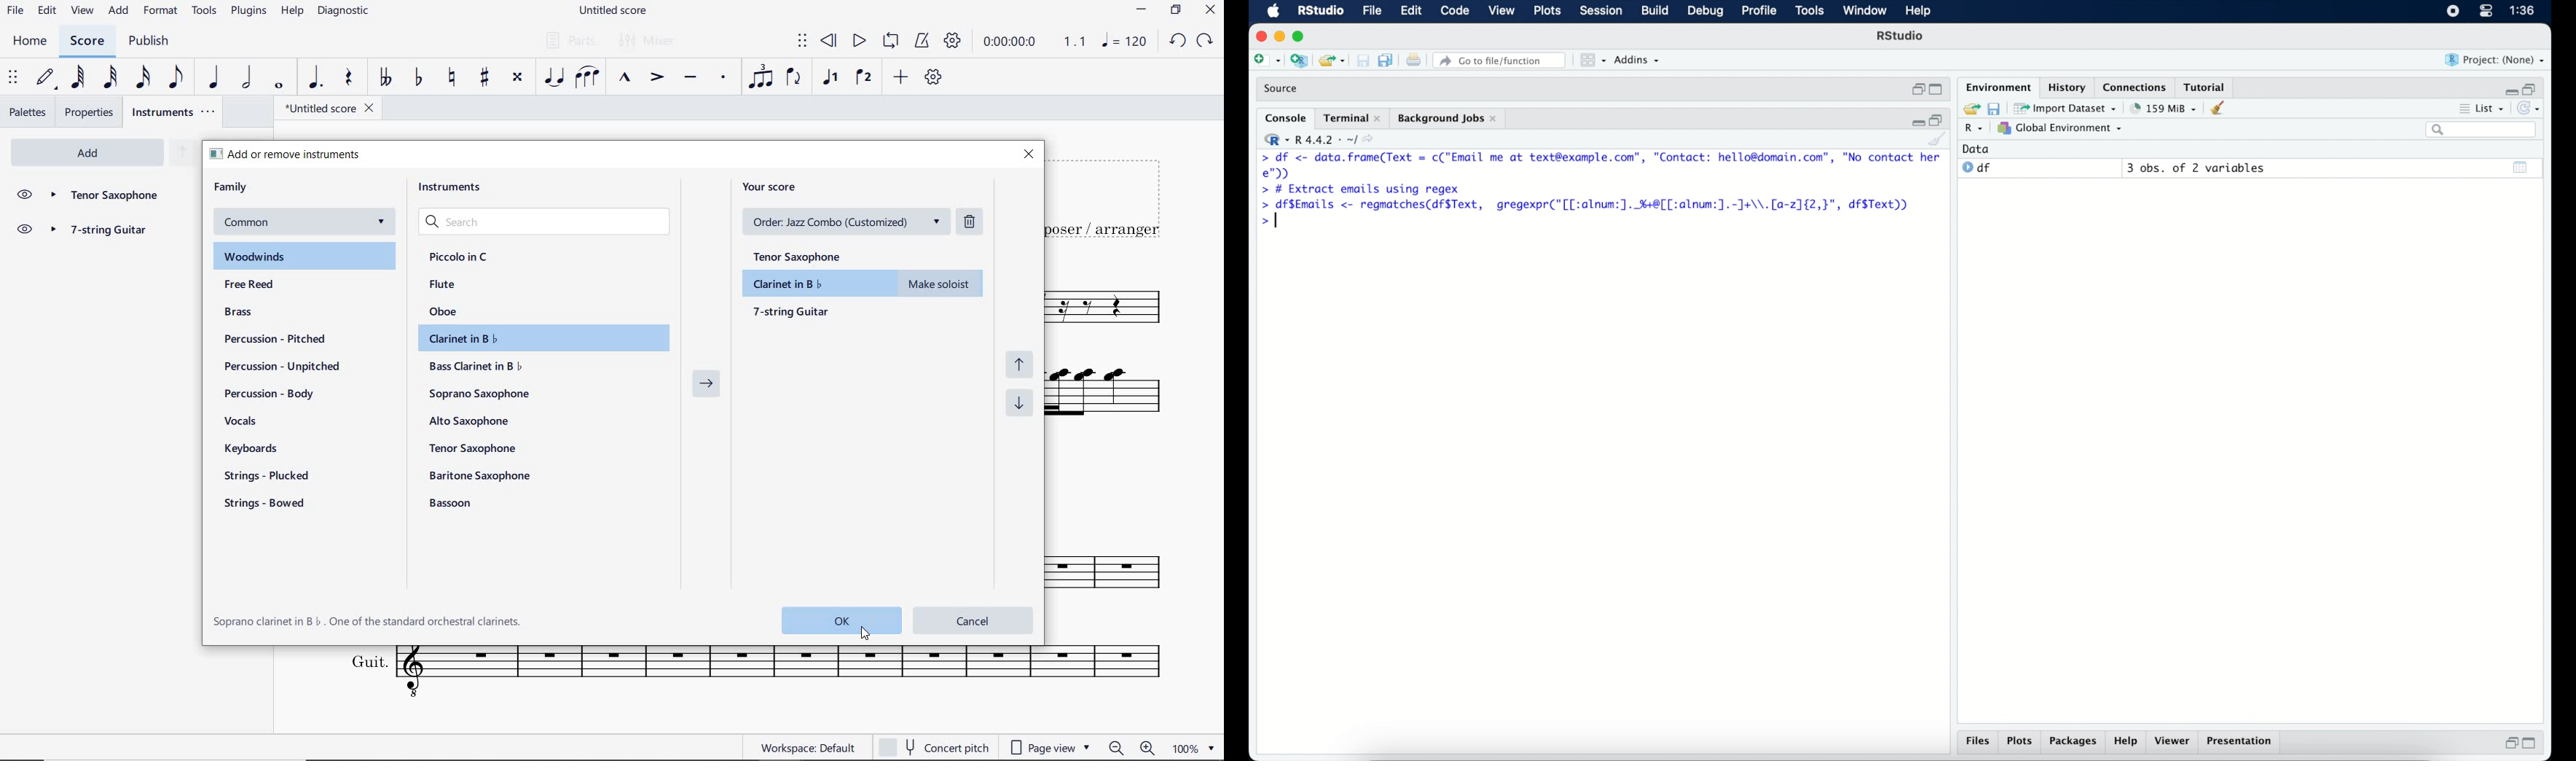 This screenshot has width=2576, height=784. I want to click on your score, so click(774, 187).